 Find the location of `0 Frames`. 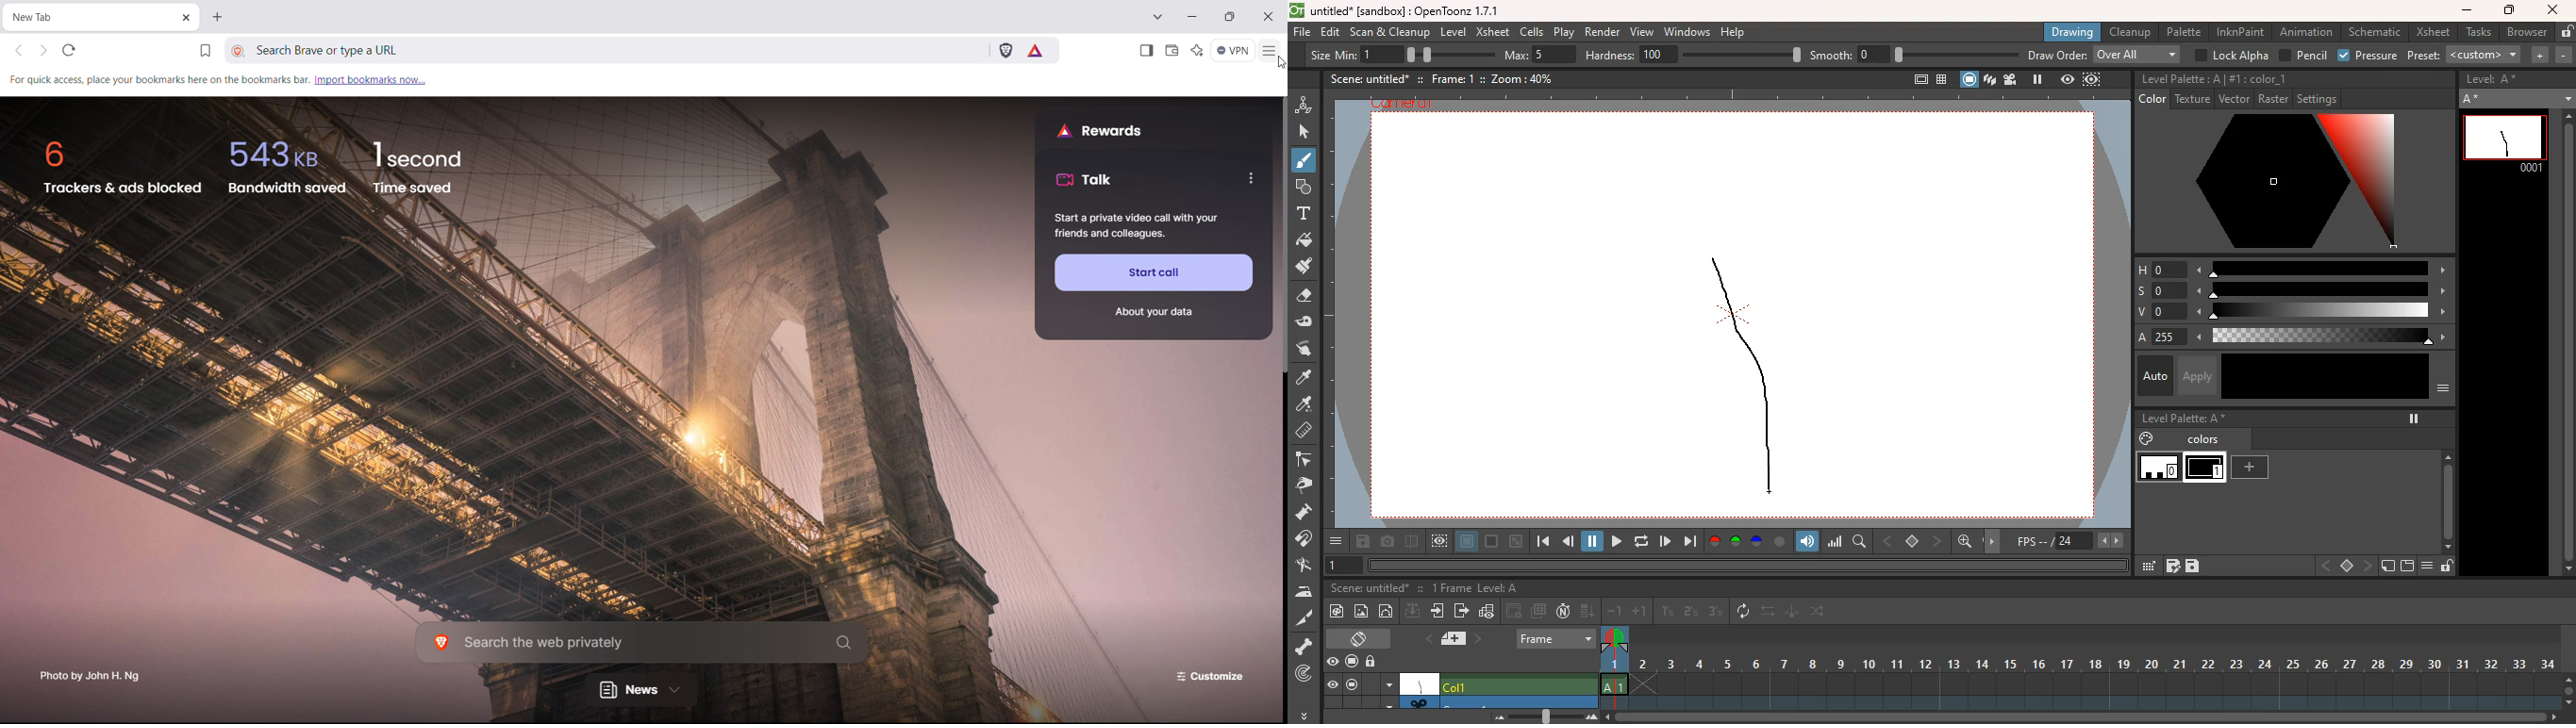

0 Frames is located at coordinates (1451, 588).